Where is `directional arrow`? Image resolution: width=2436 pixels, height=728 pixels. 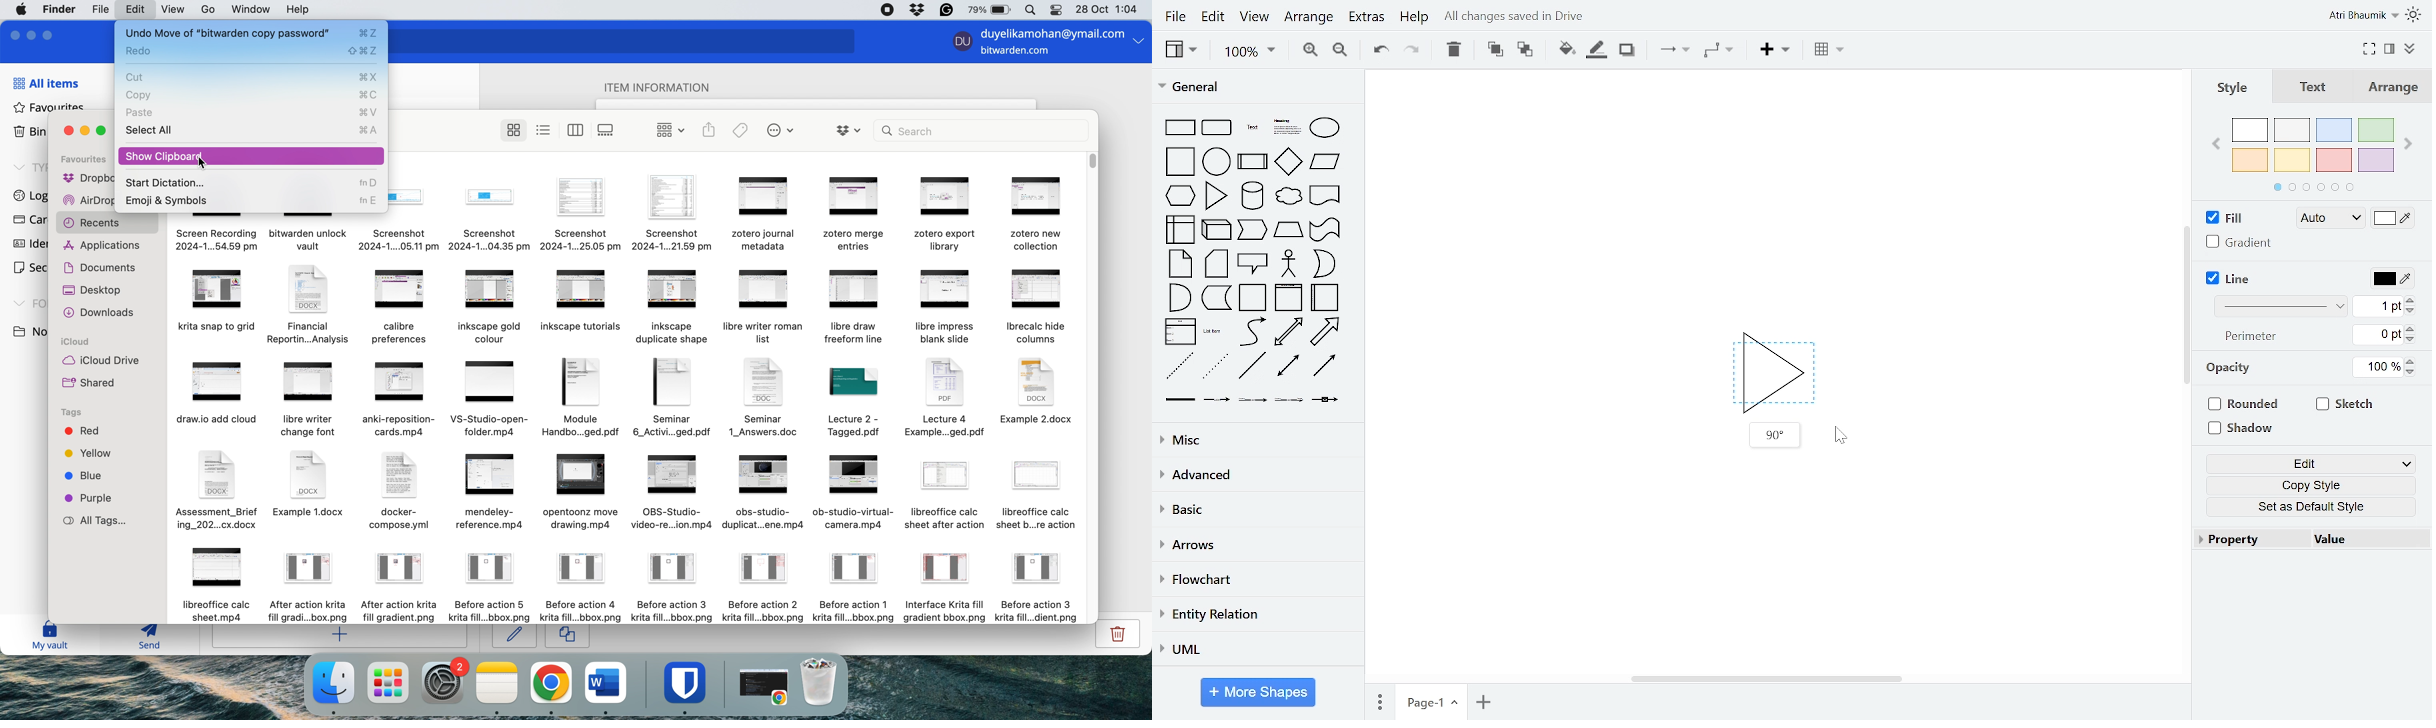
directional arrow is located at coordinates (1325, 367).